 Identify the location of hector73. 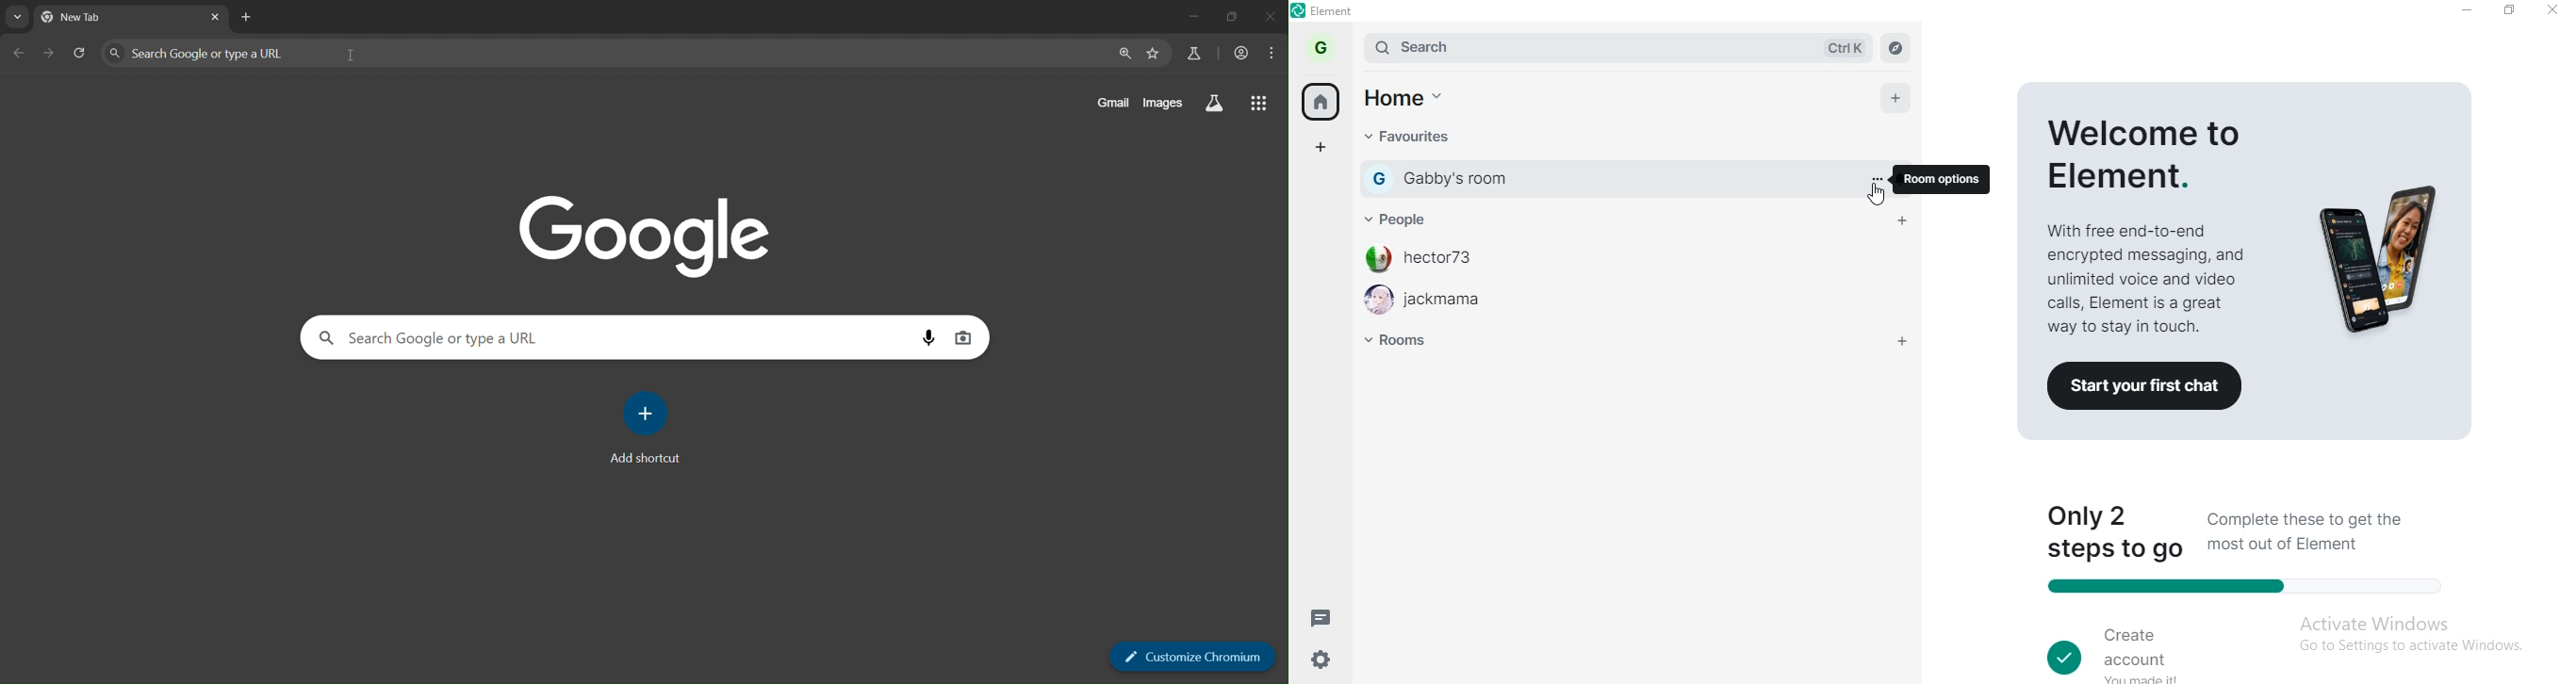
(1443, 261).